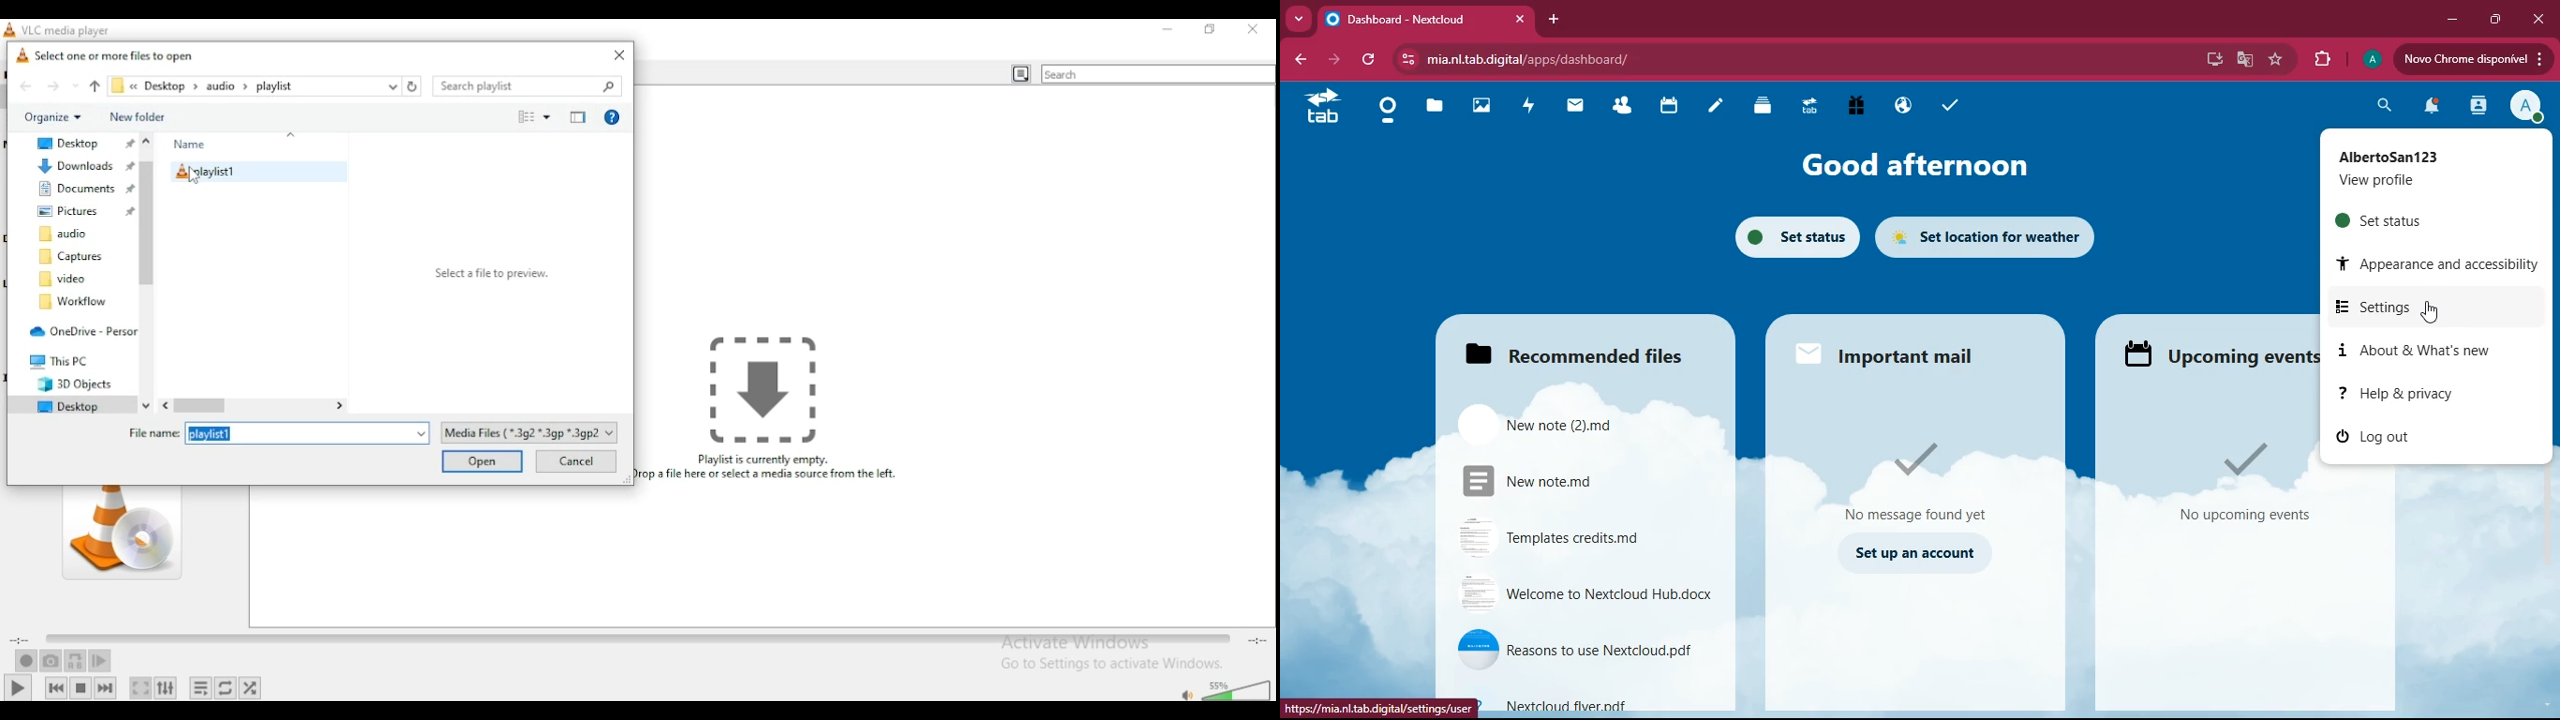 The width and height of the screenshot is (2576, 728). I want to click on file, so click(1578, 536).